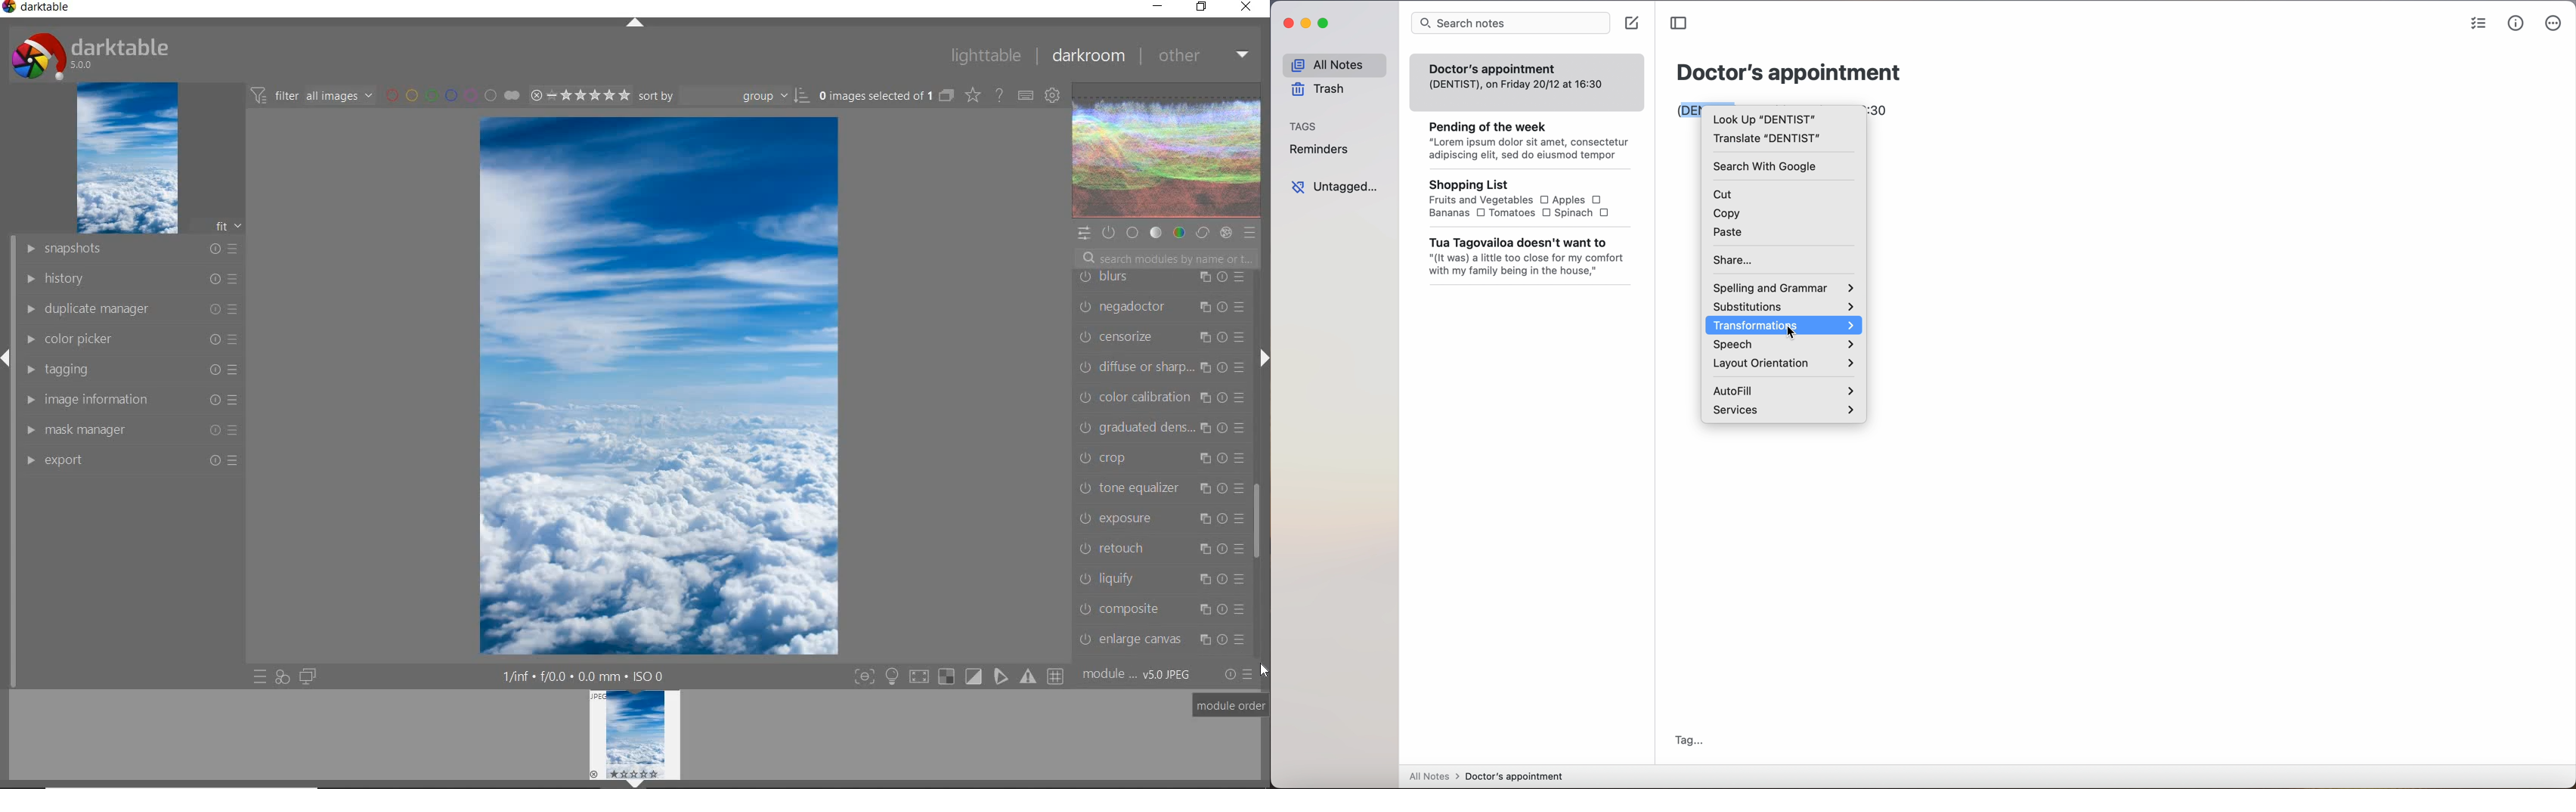 This screenshot has width=2576, height=812. Describe the element at coordinates (125, 159) in the screenshot. I see `IMAGE` at that location.